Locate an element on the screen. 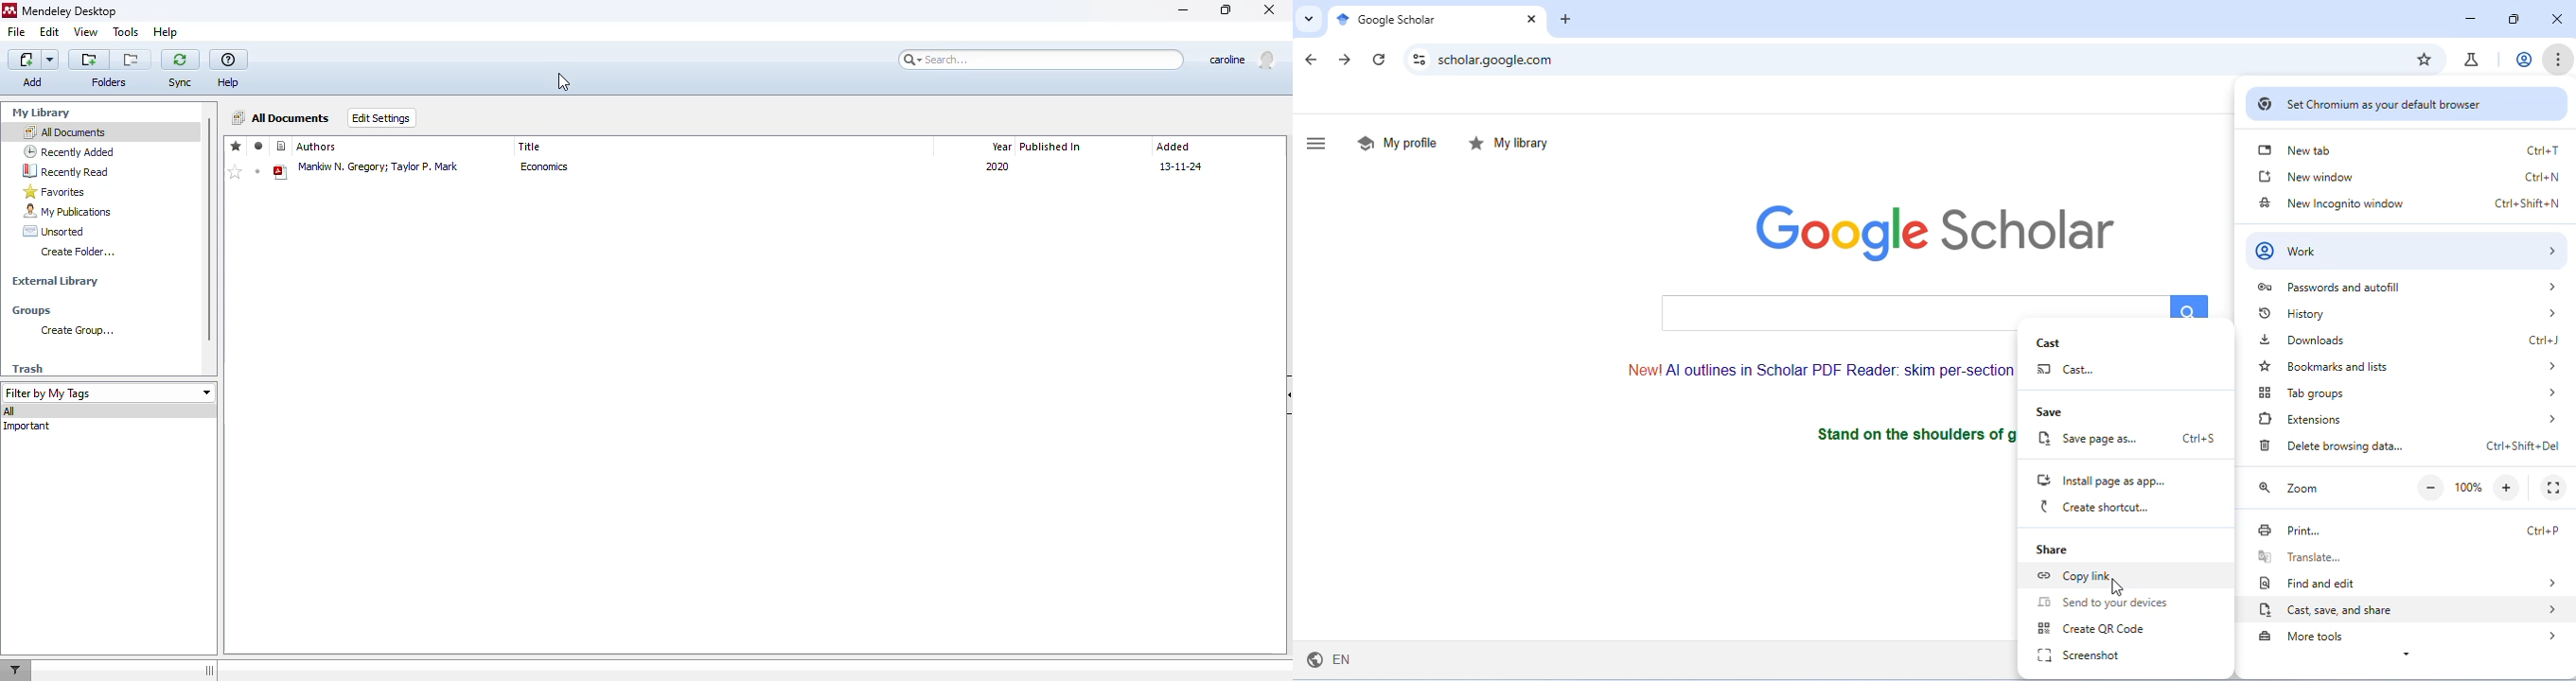 This screenshot has width=2576, height=700. 13-11-24 is located at coordinates (1187, 166).